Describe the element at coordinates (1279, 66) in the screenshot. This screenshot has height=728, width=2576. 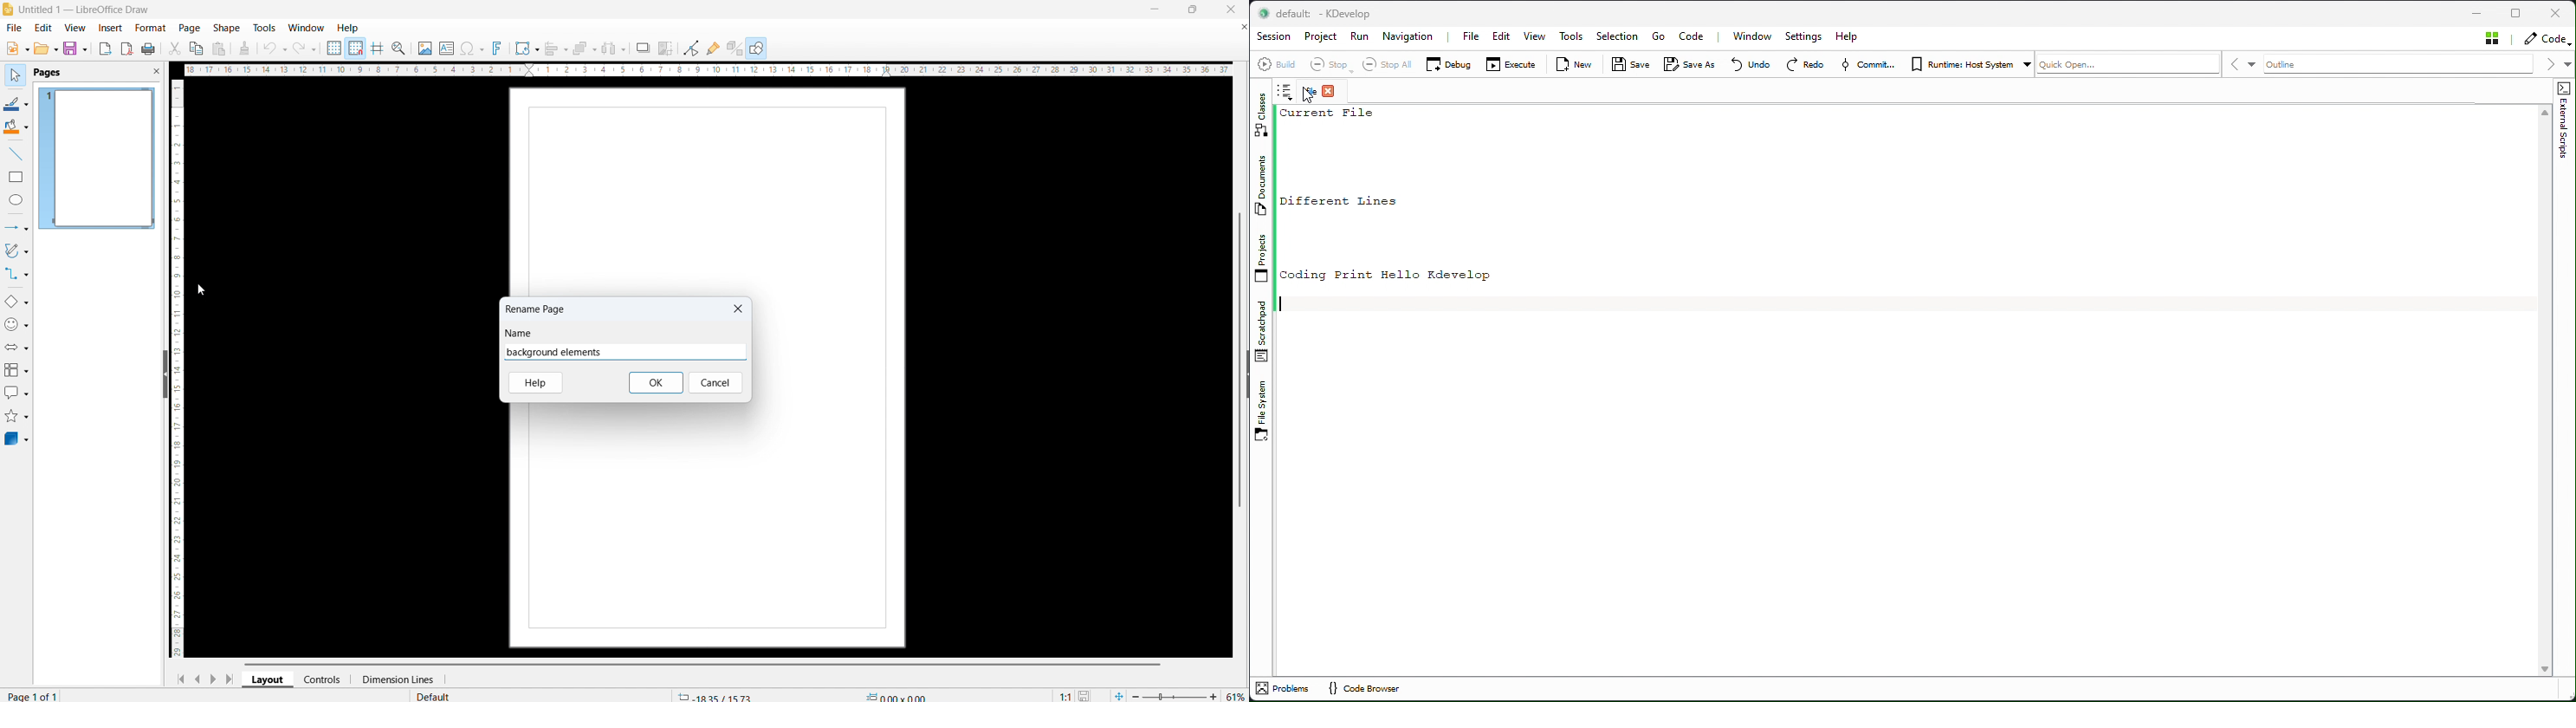
I see `Build` at that location.